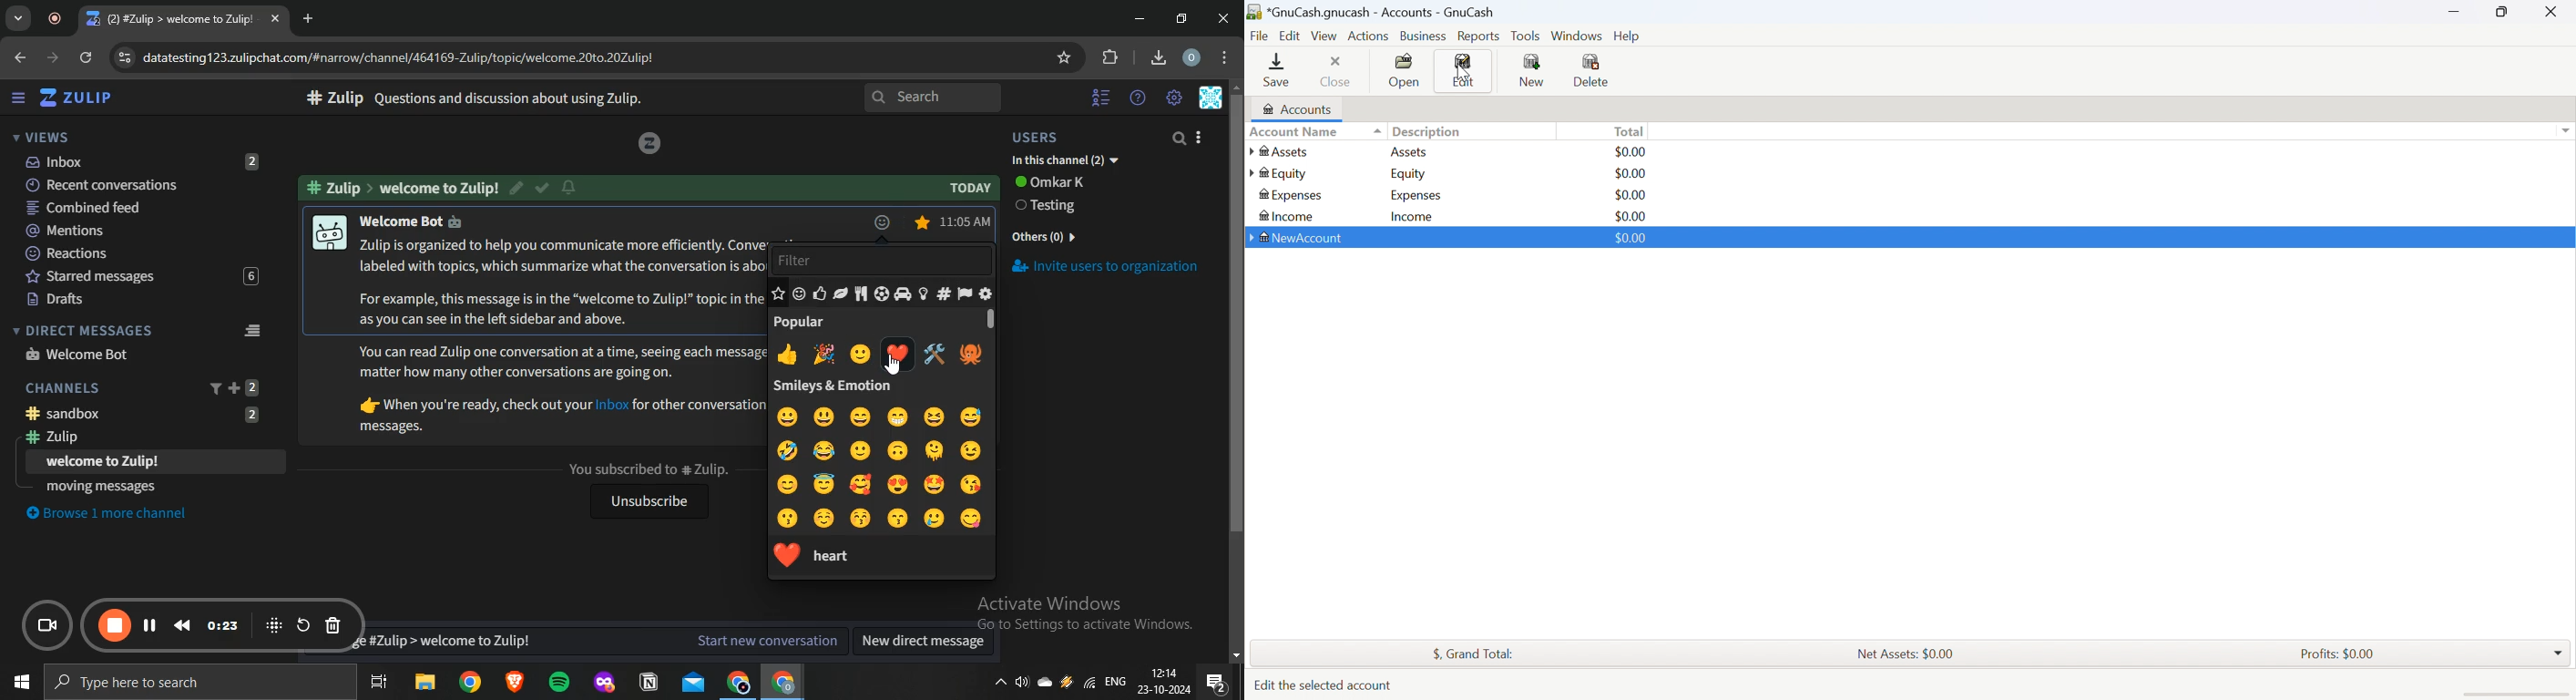 The width and height of the screenshot is (2576, 700). Describe the element at coordinates (935, 354) in the screenshot. I see `working on it` at that location.